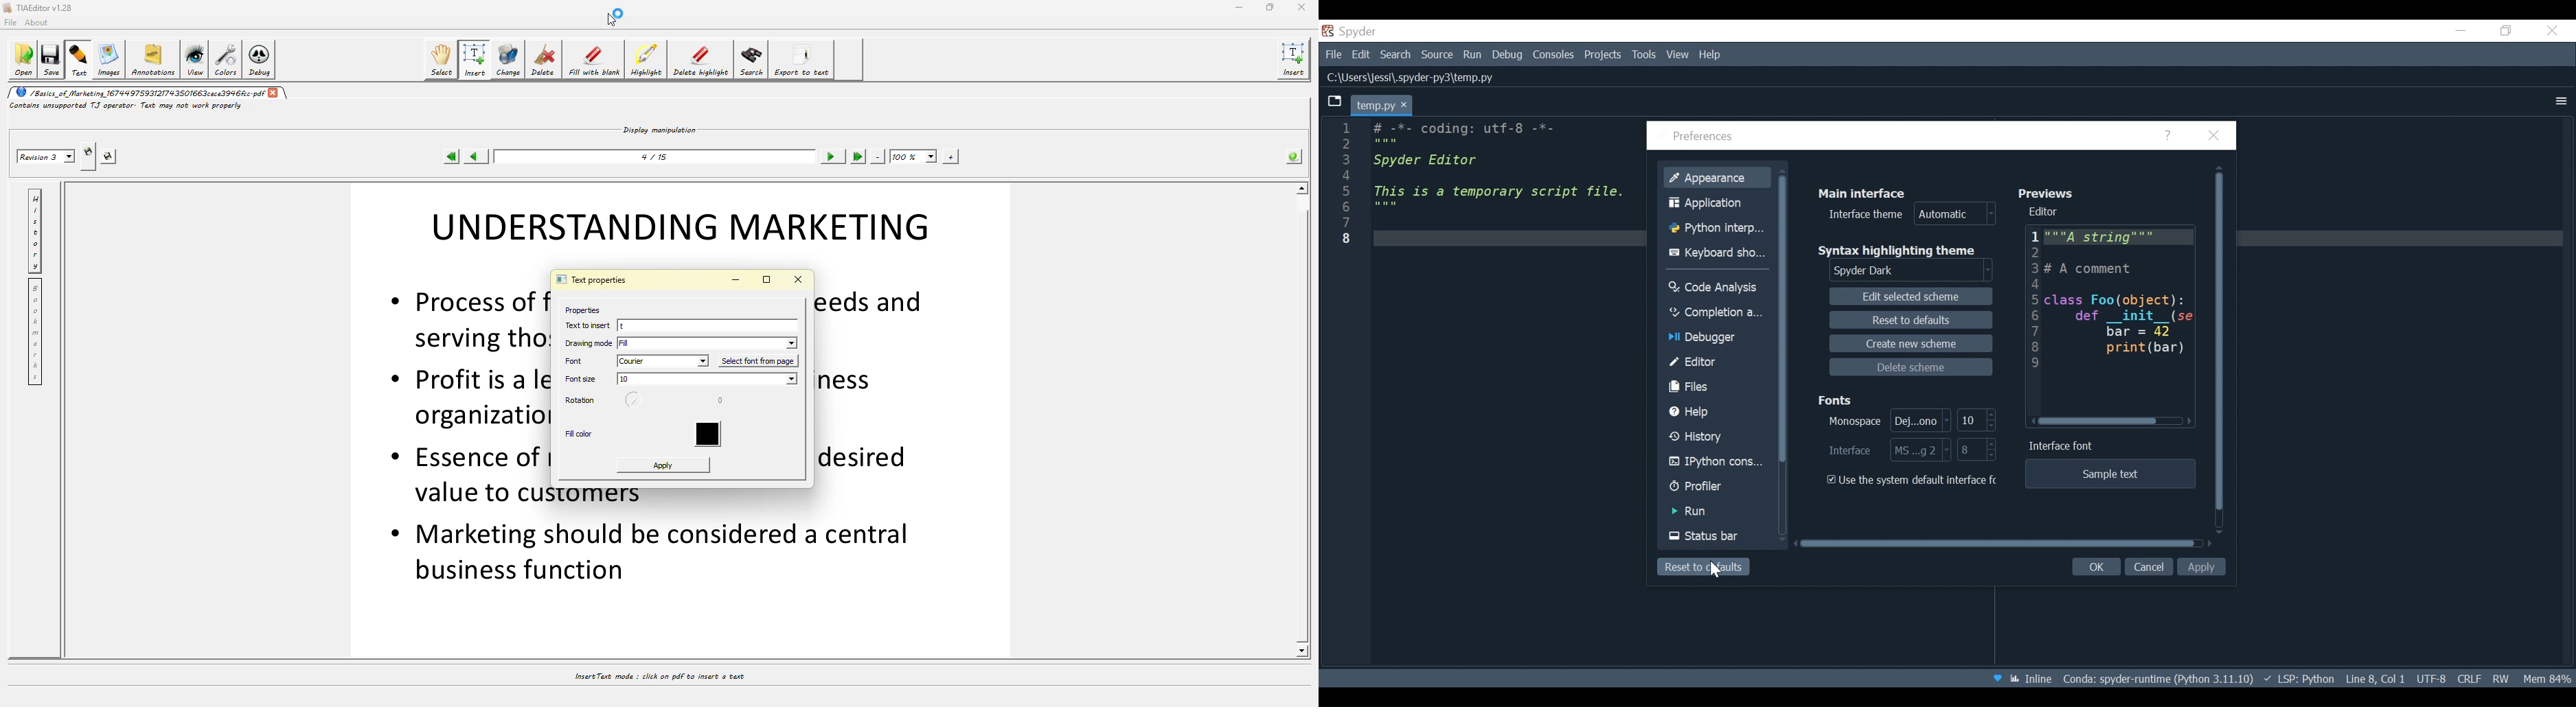 Image resolution: width=2576 pixels, height=728 pixels. I want to click on Vertical Scroll bar, so click(2221, 348).